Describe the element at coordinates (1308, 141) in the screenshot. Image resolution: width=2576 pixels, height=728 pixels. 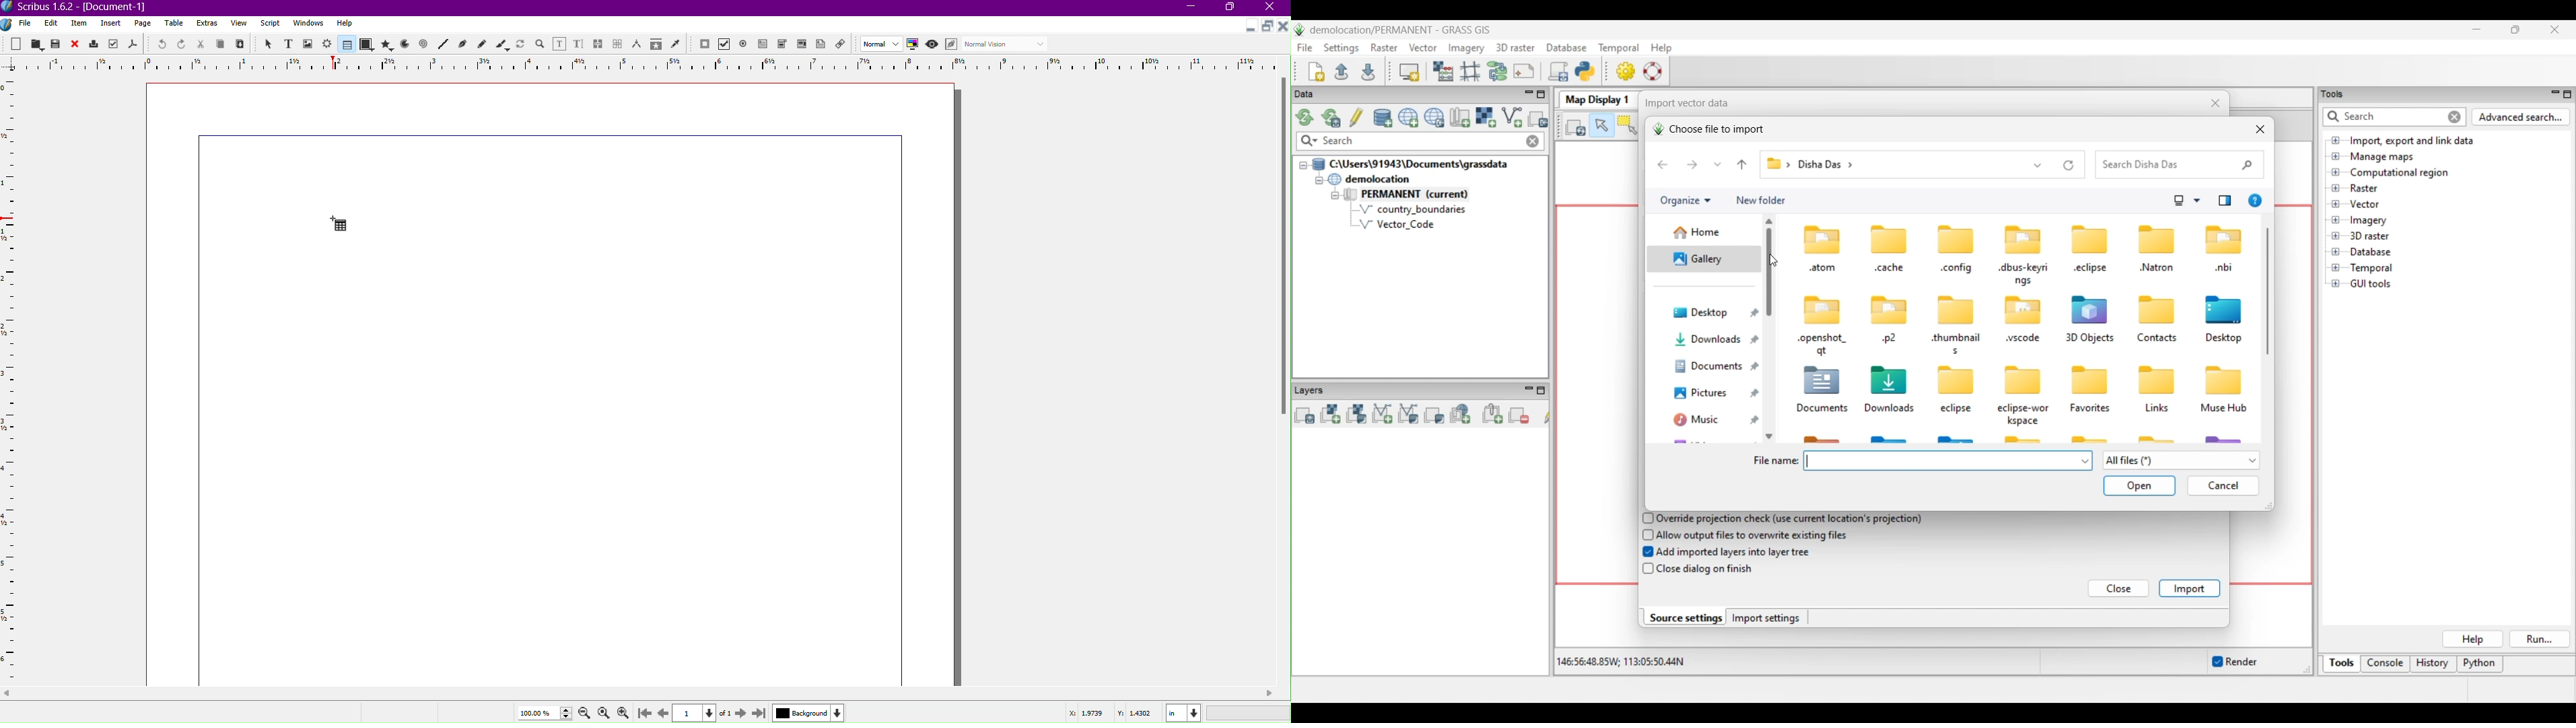
I see `Search specific maps` at that location.